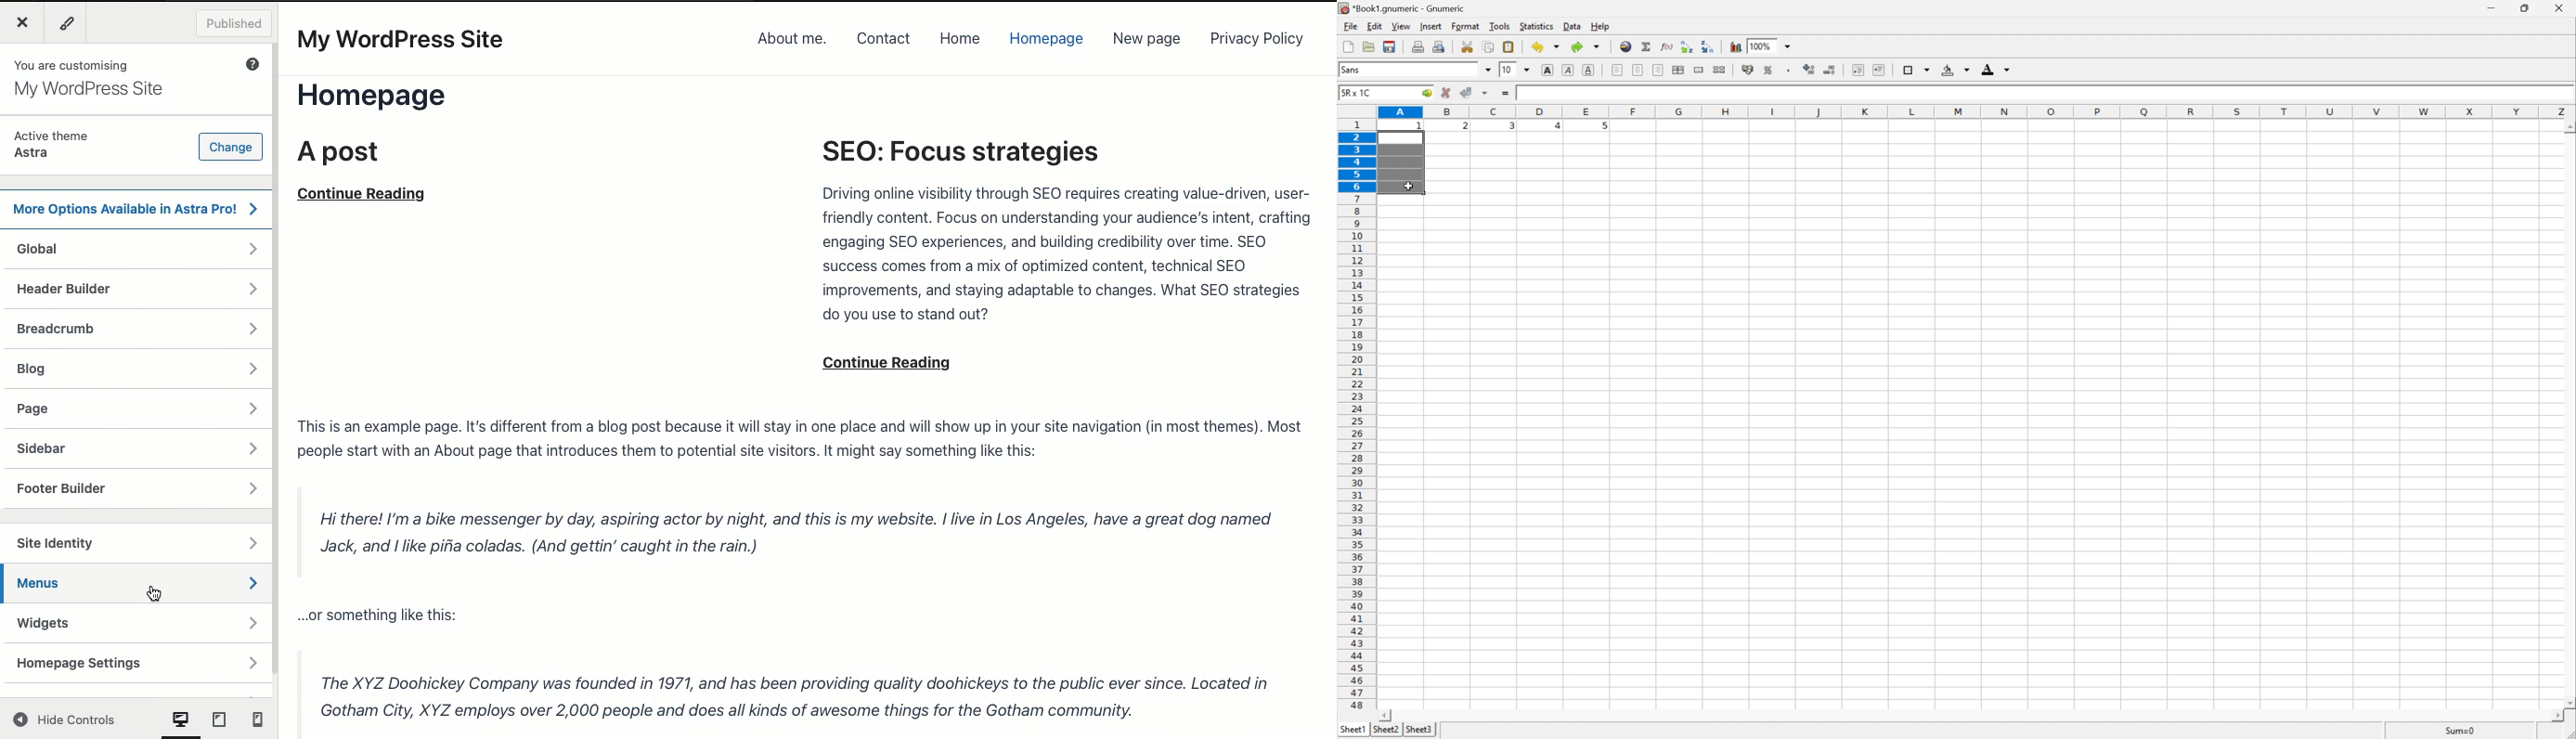  I want to click on save current workbook, so click(1390, 46).